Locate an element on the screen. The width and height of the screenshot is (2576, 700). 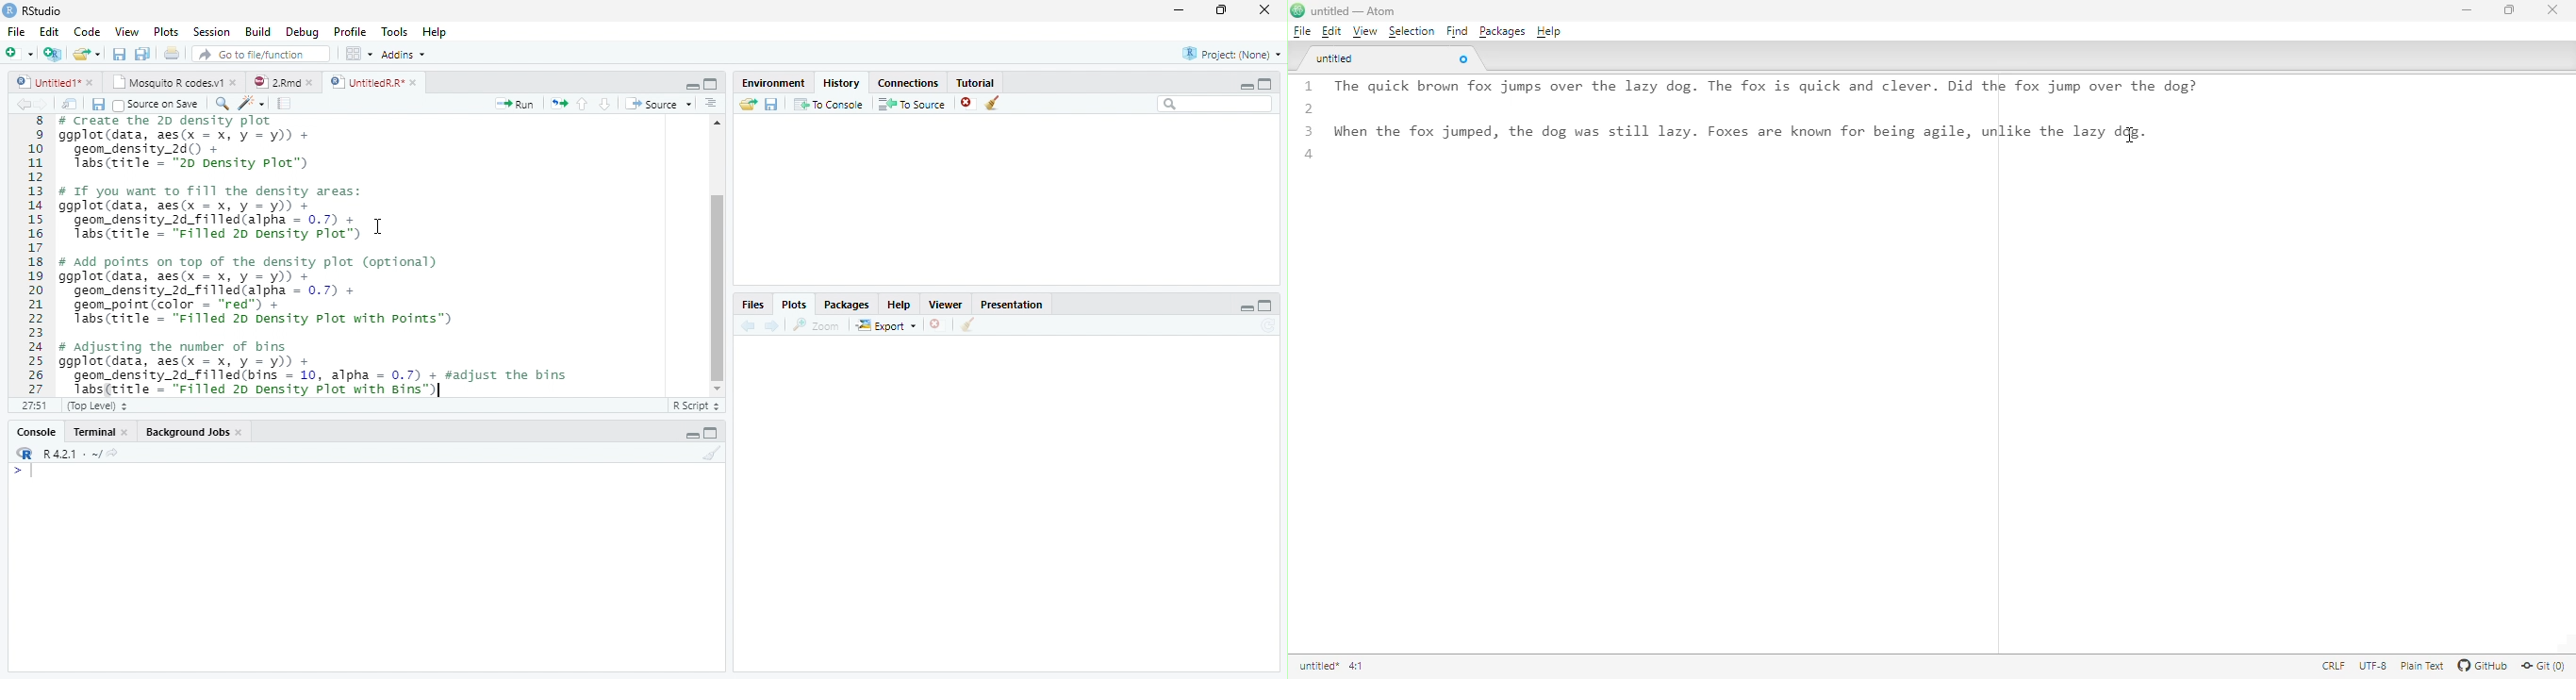
File is located at coordinates (16, 33).